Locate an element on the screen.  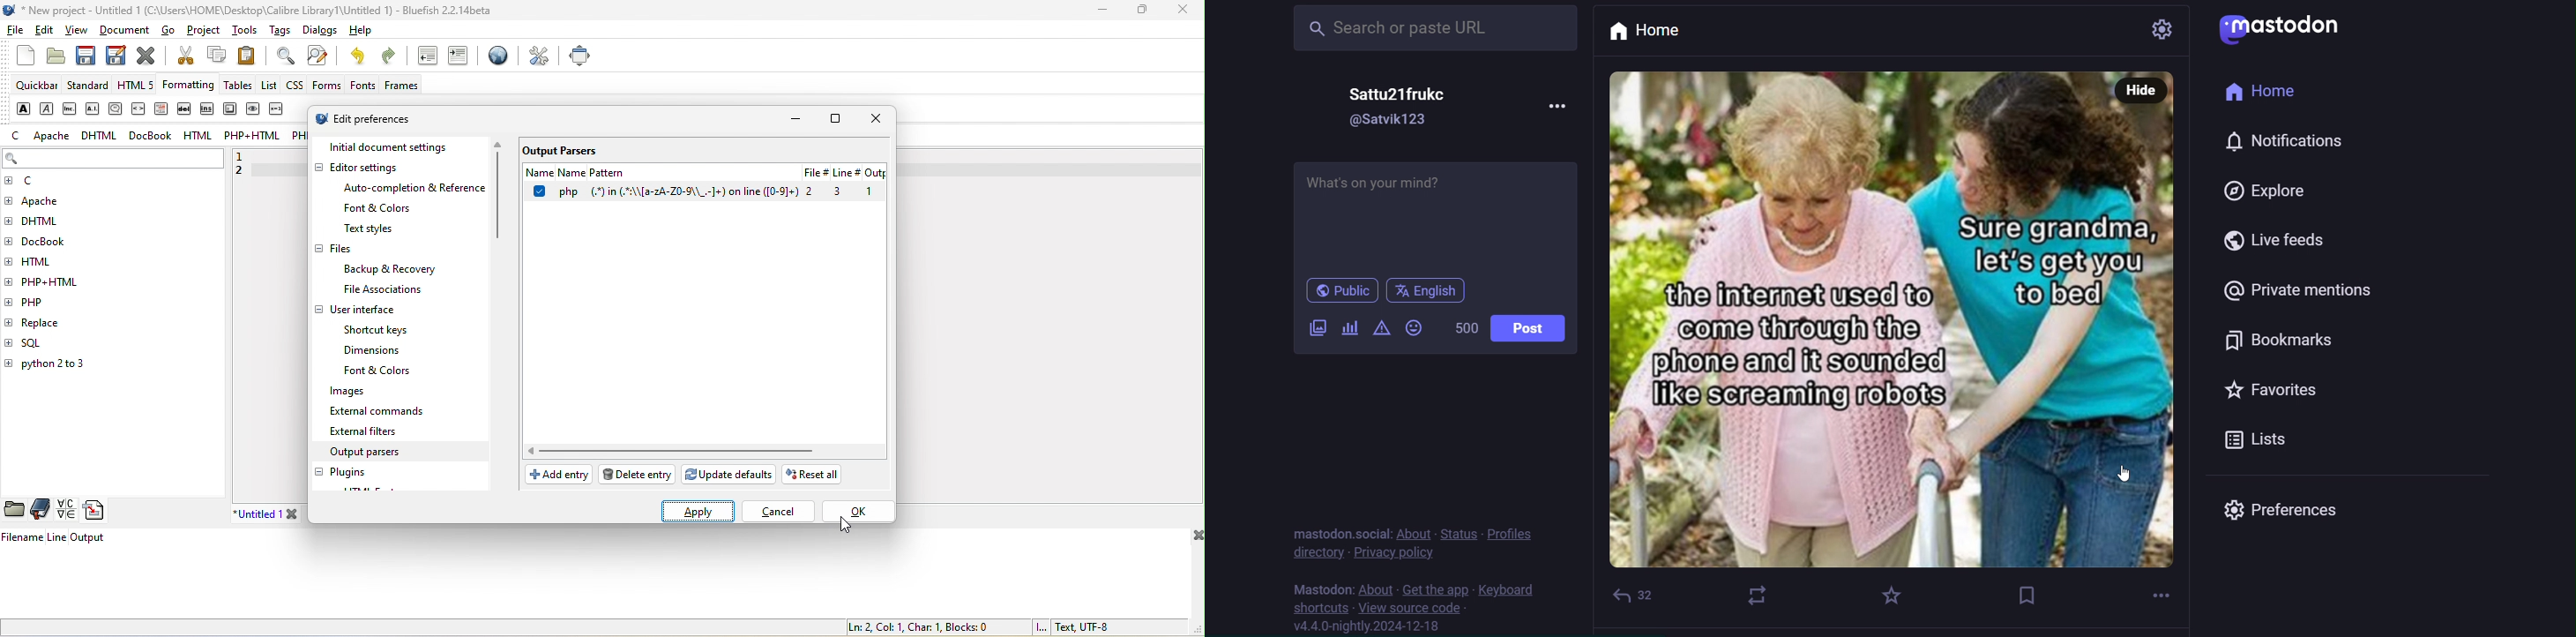
close is located at coordinates (148, 55).